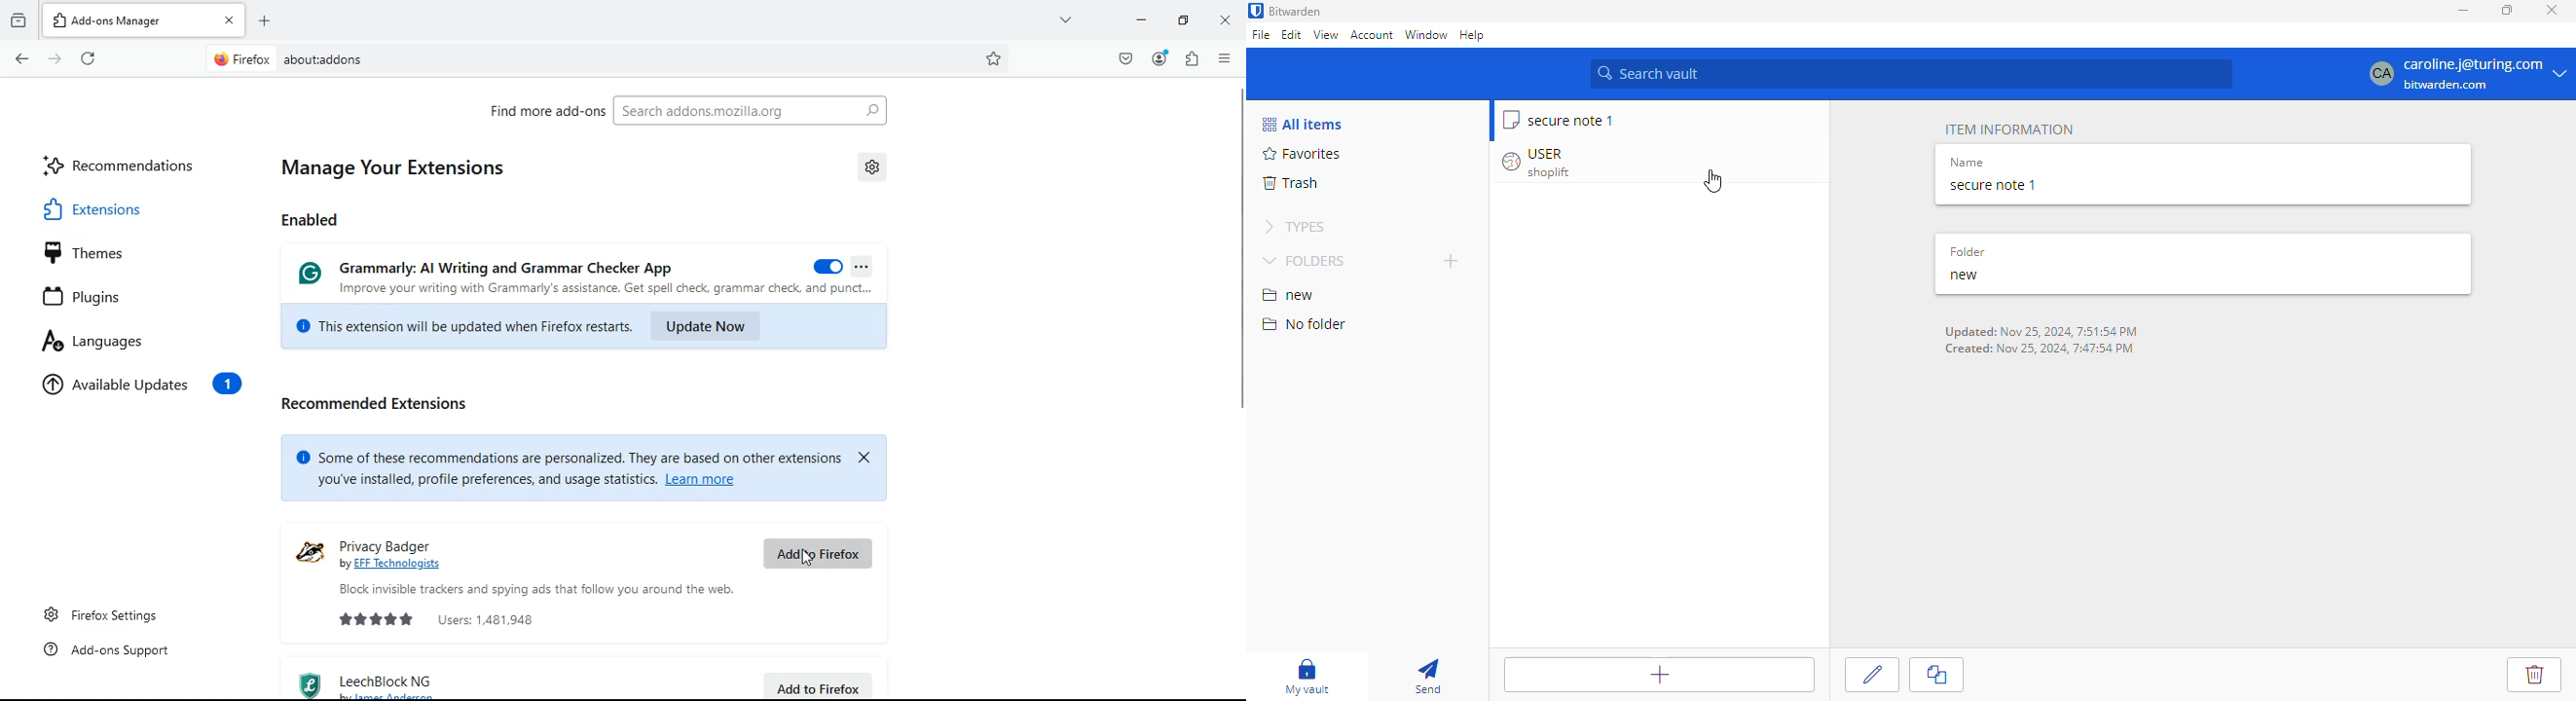 This screenshot has height=728, width=2576. Describe the element at coordinates (141, 386) in the screenshot. I see `available updates` at that location.